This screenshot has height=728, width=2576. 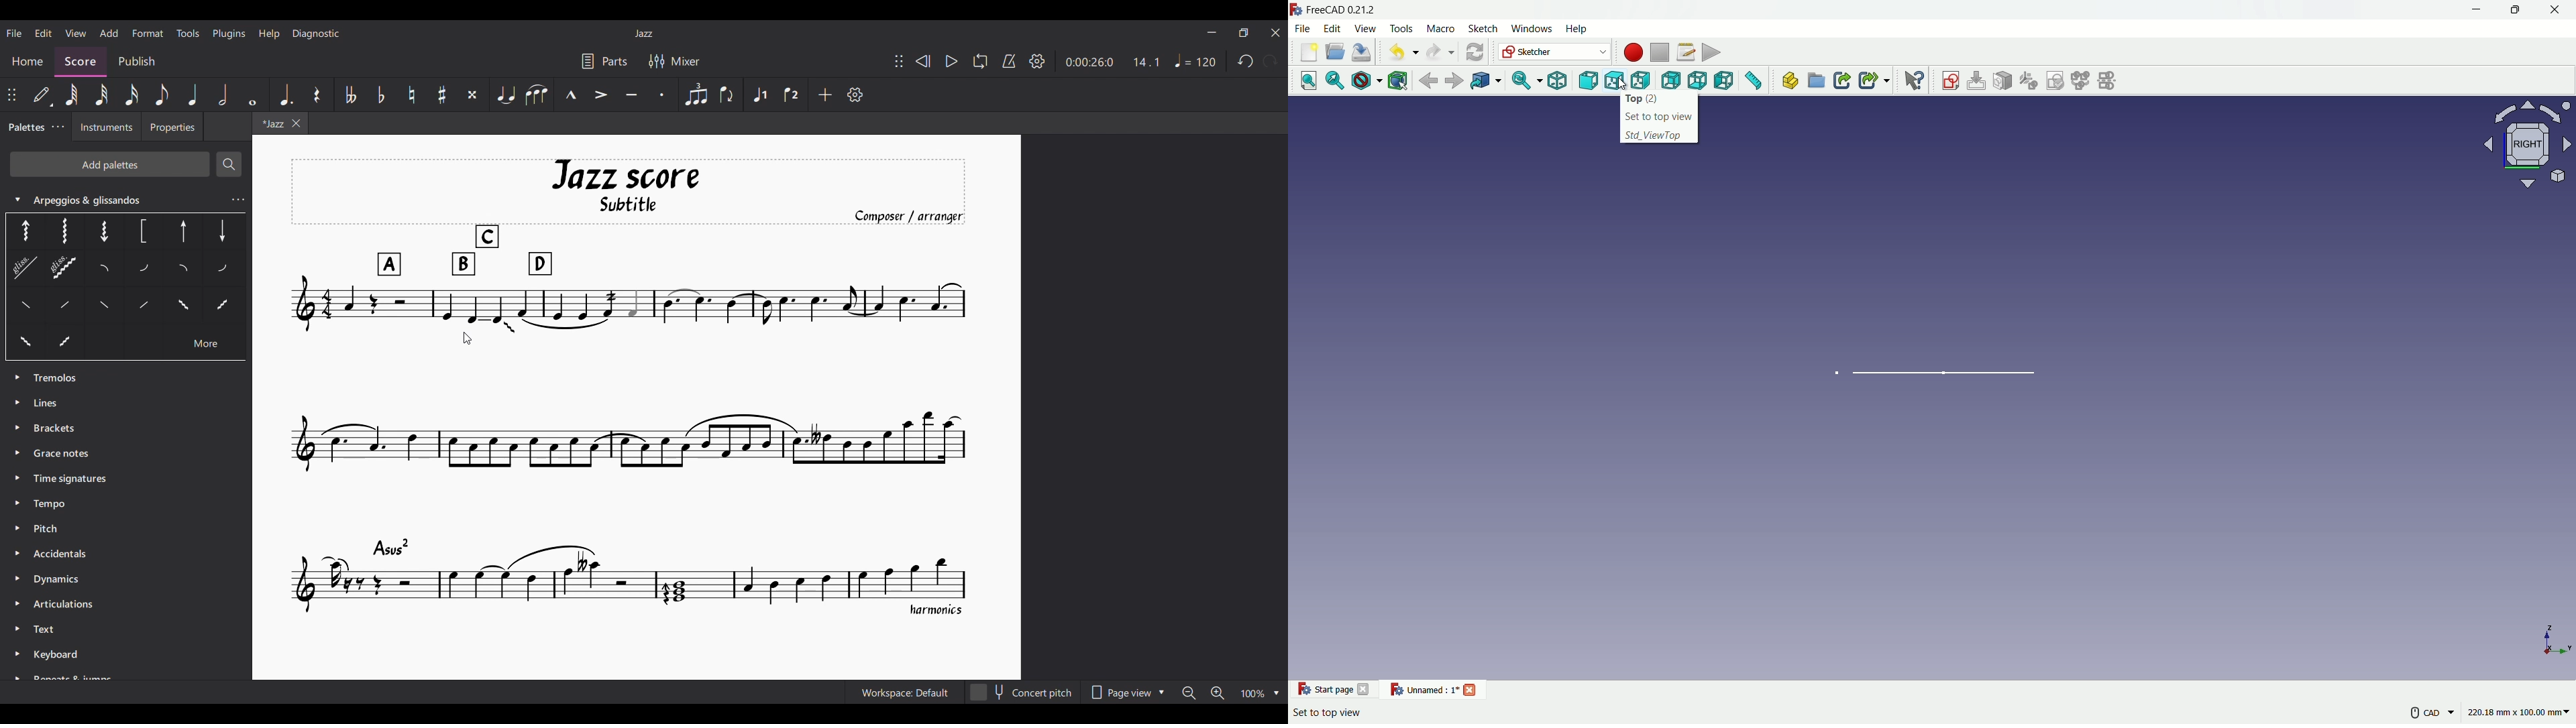 I want to click on Brackets, so click(x=55, y=426).